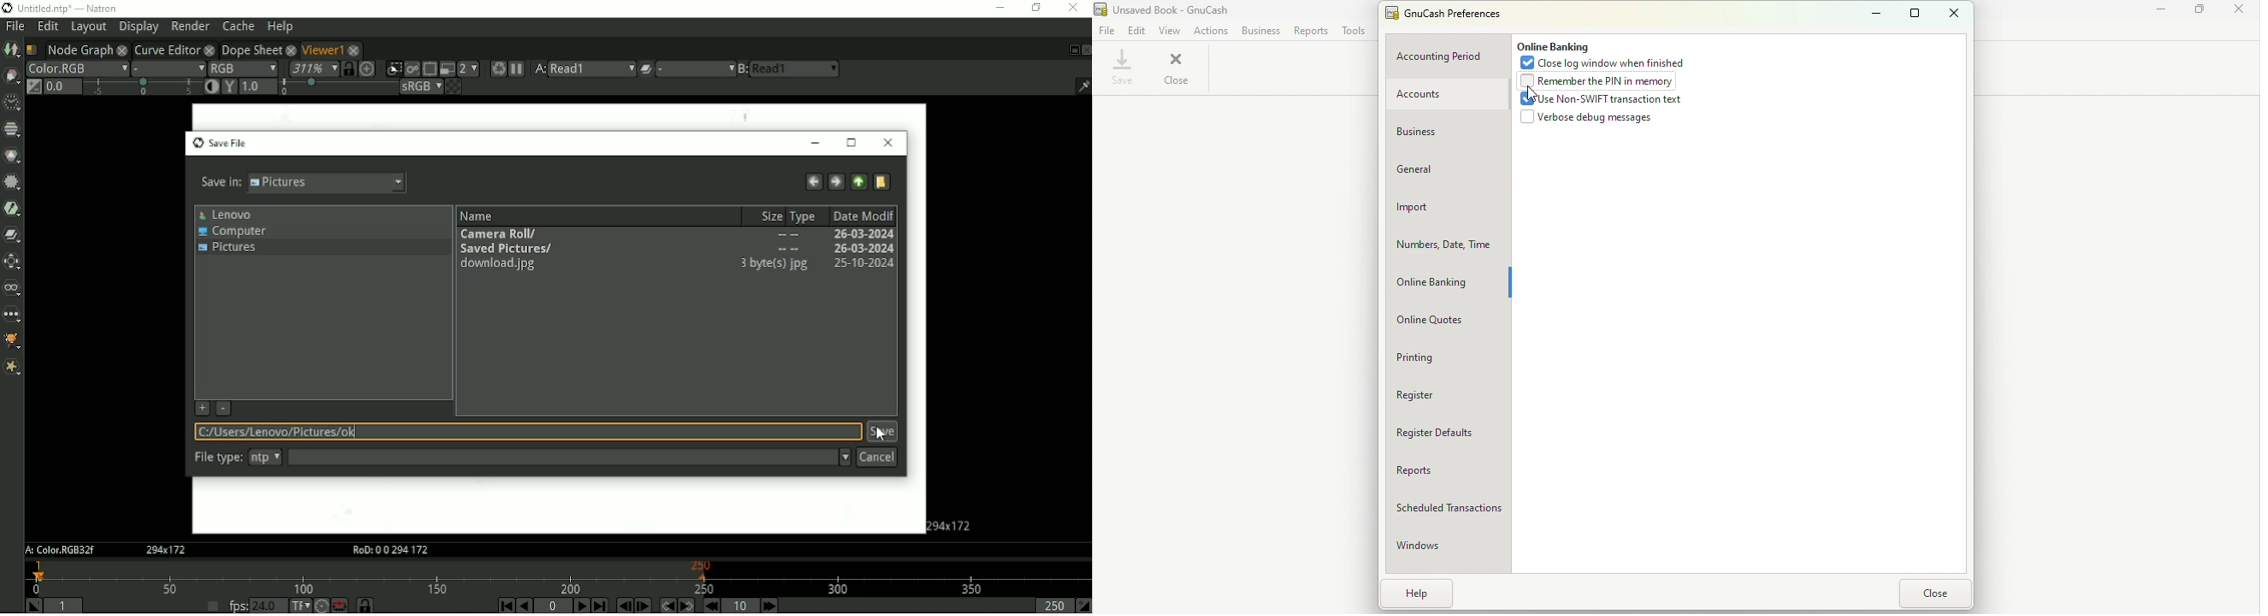 The height and width of the screenshot is (616, 2268). Describe the element at coordinates (1450, 508) in the screenshot. I see `Scheduled transactions` at that location.